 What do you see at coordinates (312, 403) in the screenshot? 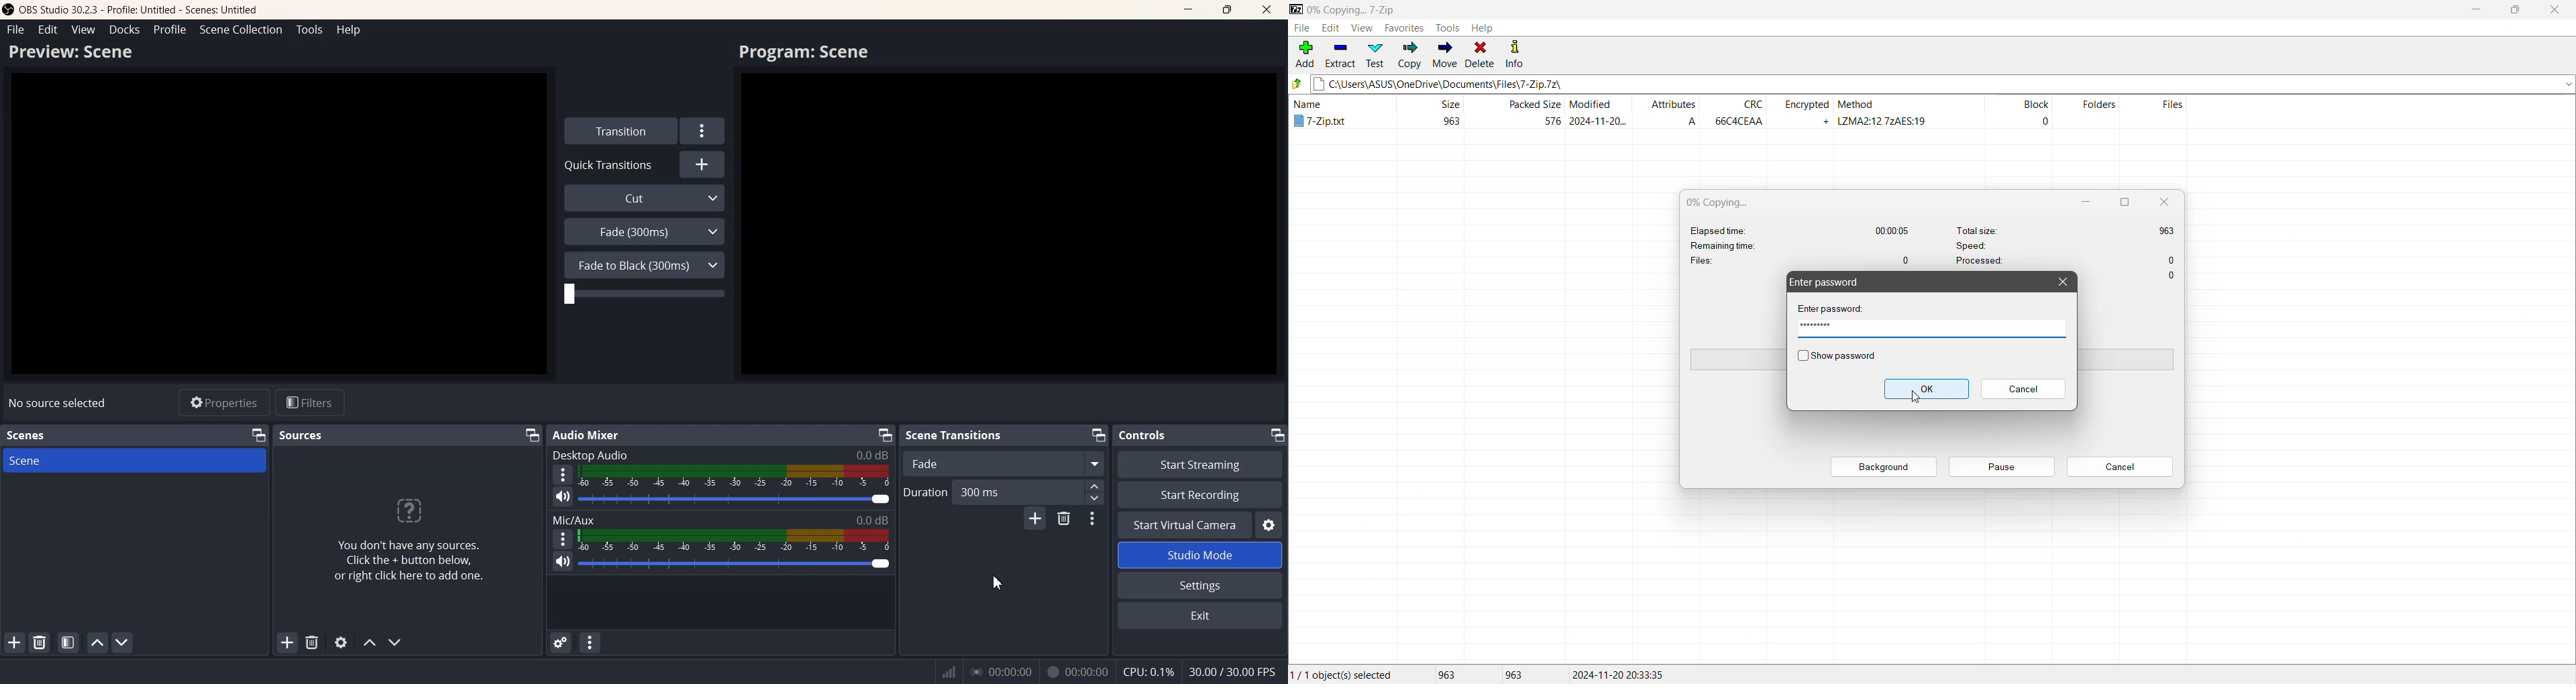
I see `Filters` at bounding box center [312, 403].